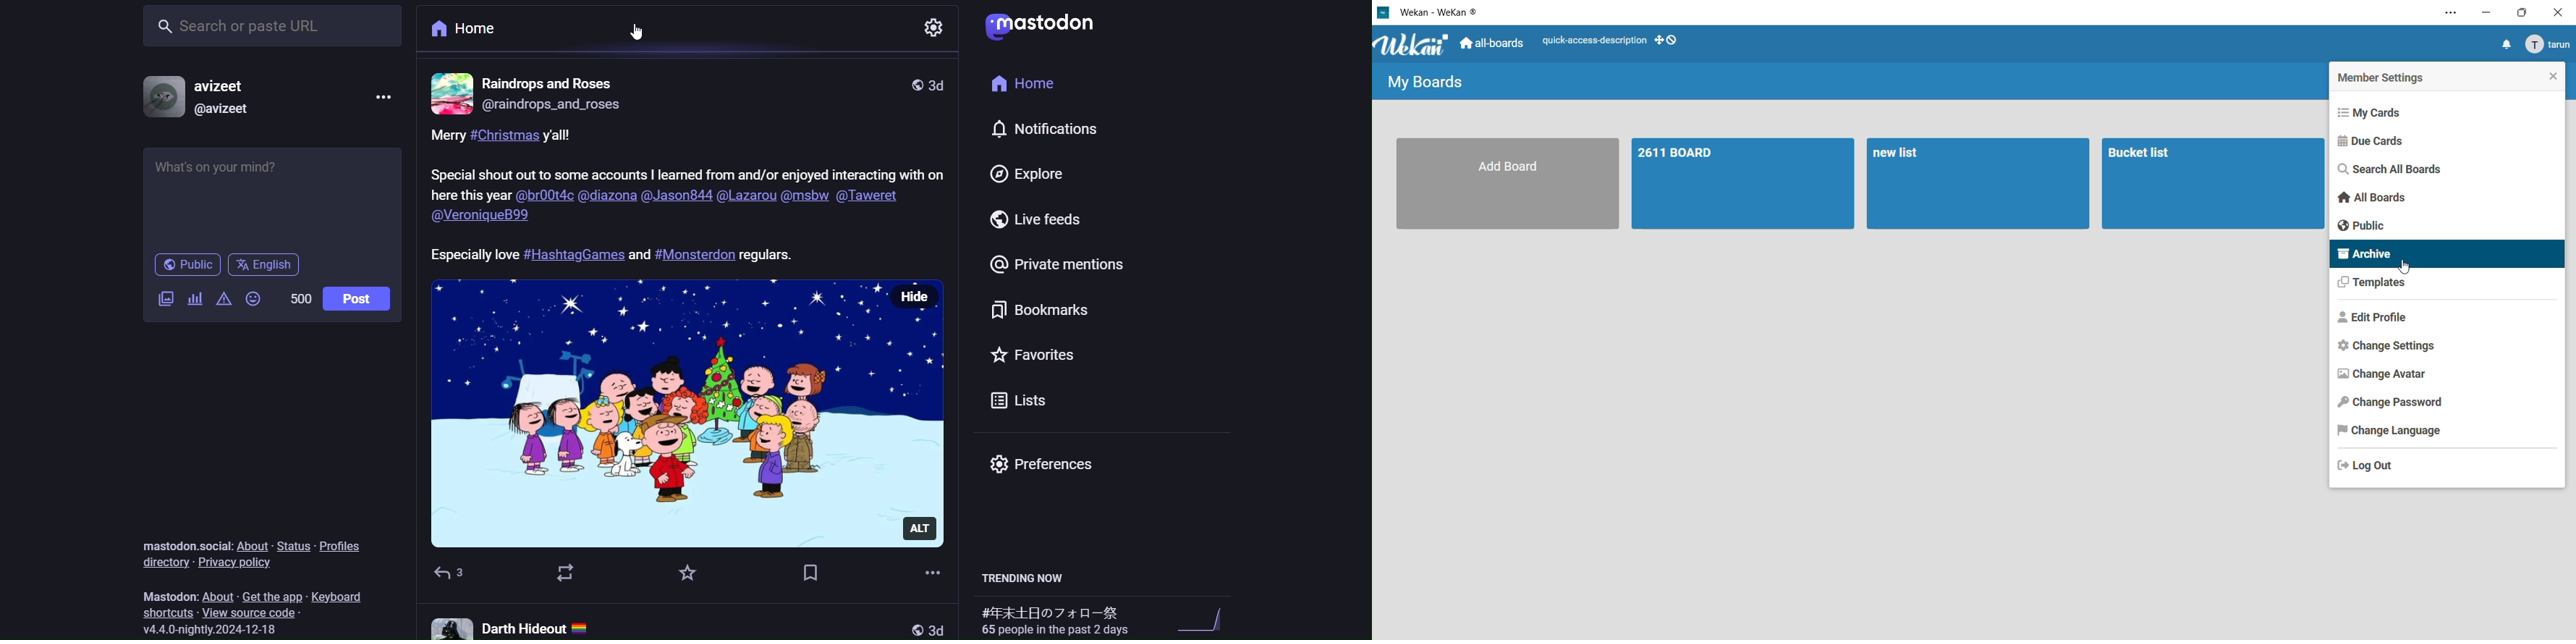  Describe the element at coordinates (342, 545) in the screenshot. I see `profiles` at that location.